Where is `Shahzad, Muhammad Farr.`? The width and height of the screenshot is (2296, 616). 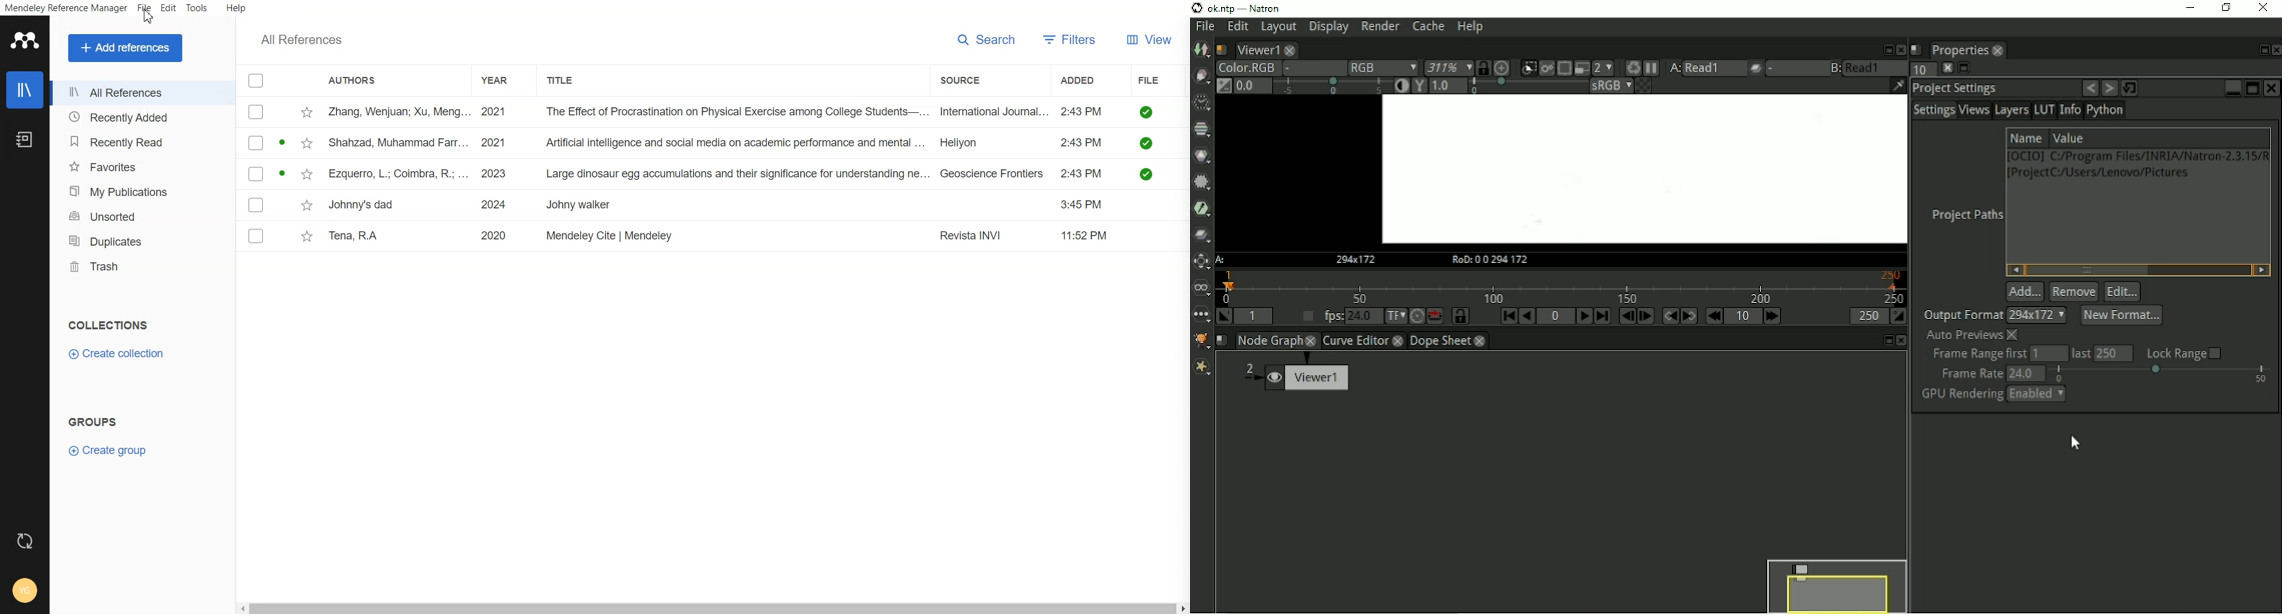 Shahzad, Muhammad Farr. is located at coordinates (401, 142).